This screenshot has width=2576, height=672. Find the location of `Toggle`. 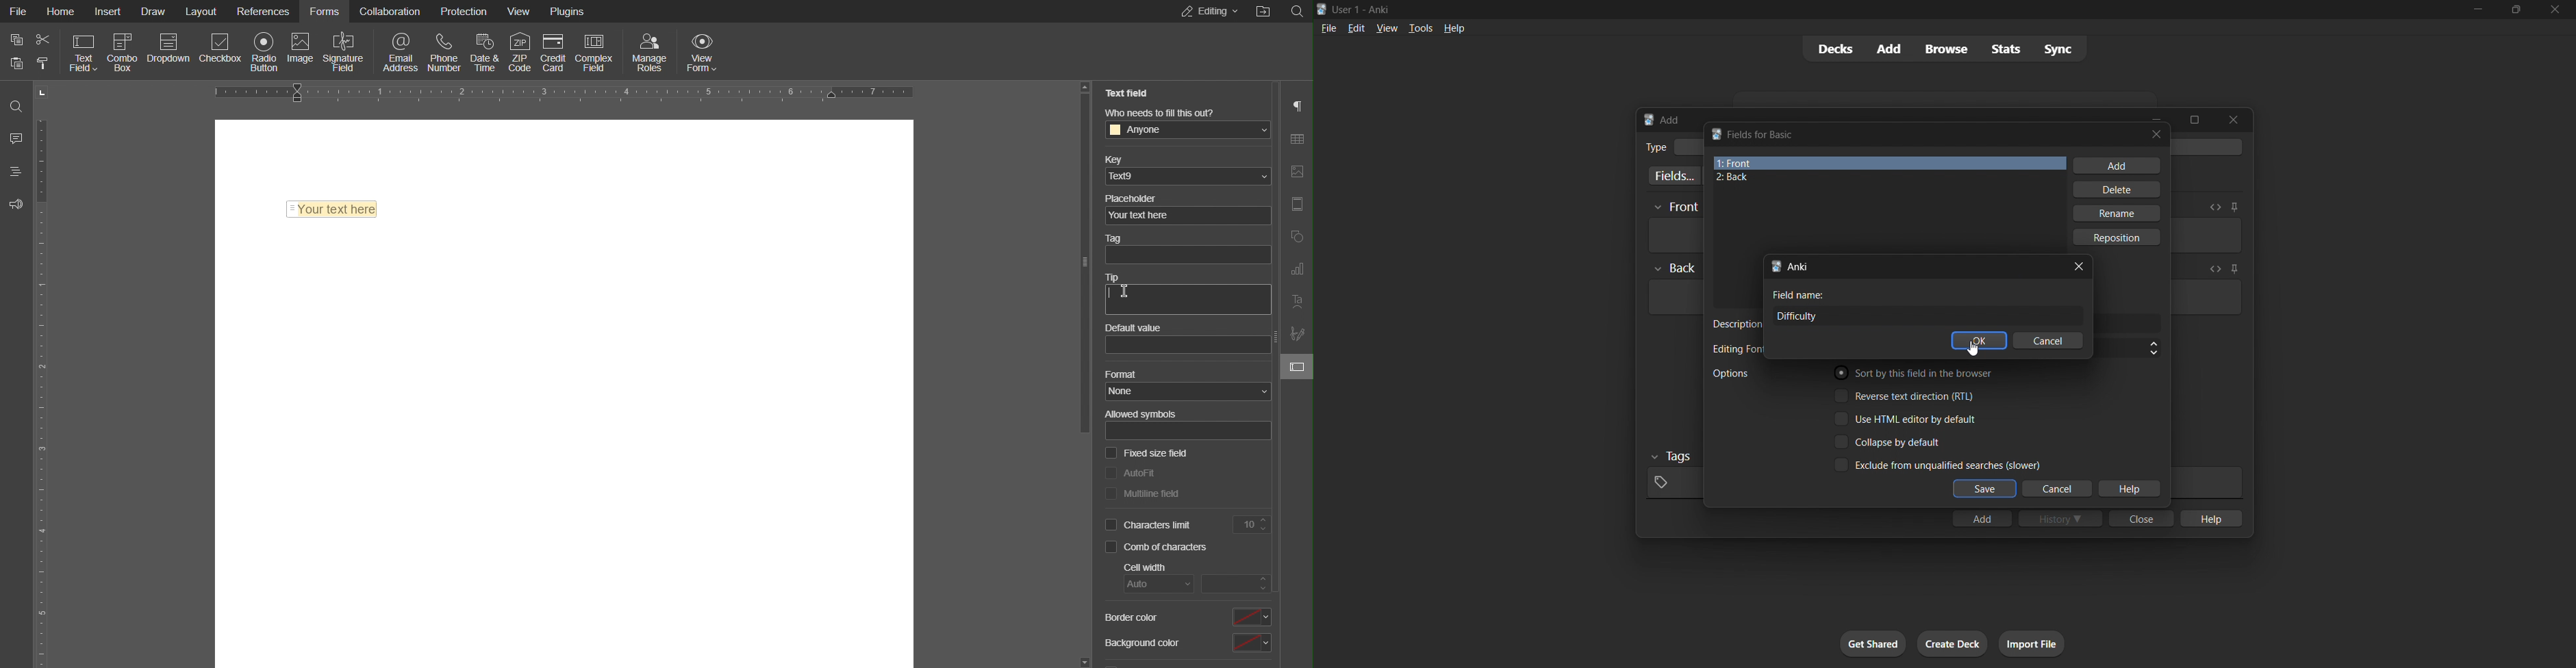

Toggle is located at coordinates (1937, 464).